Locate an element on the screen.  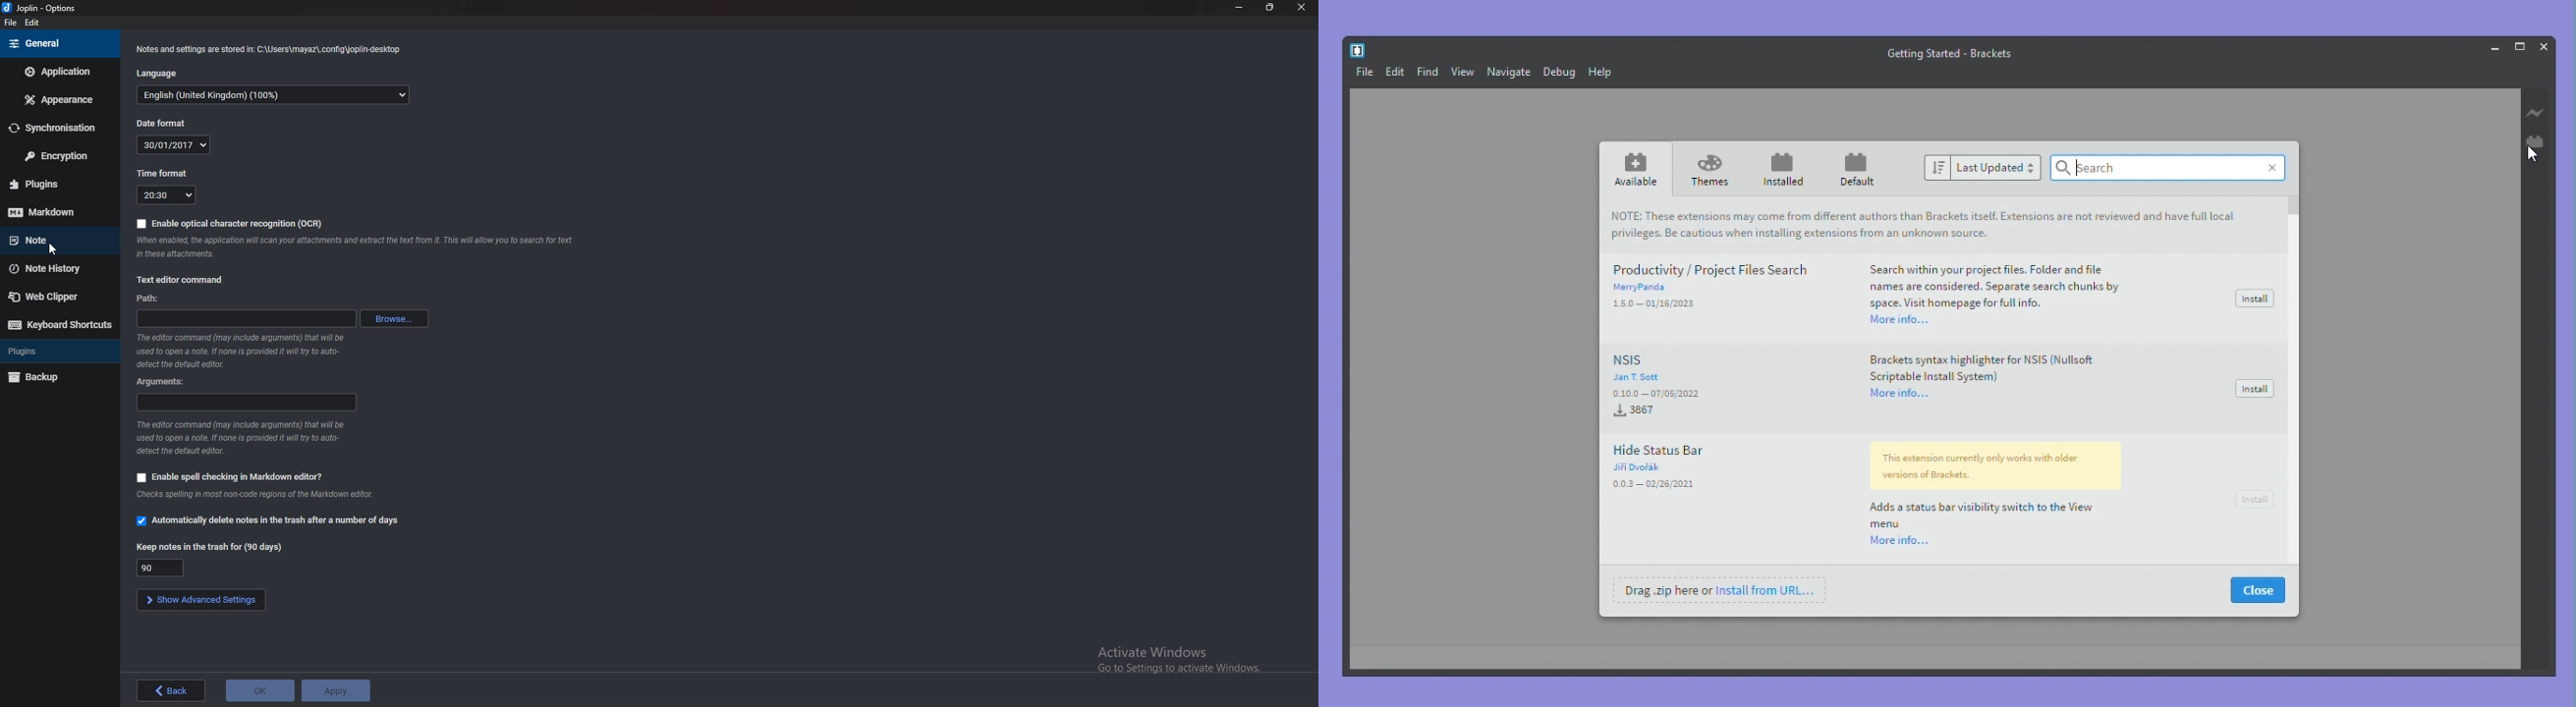
Date format is located at coordinates (159, 123).